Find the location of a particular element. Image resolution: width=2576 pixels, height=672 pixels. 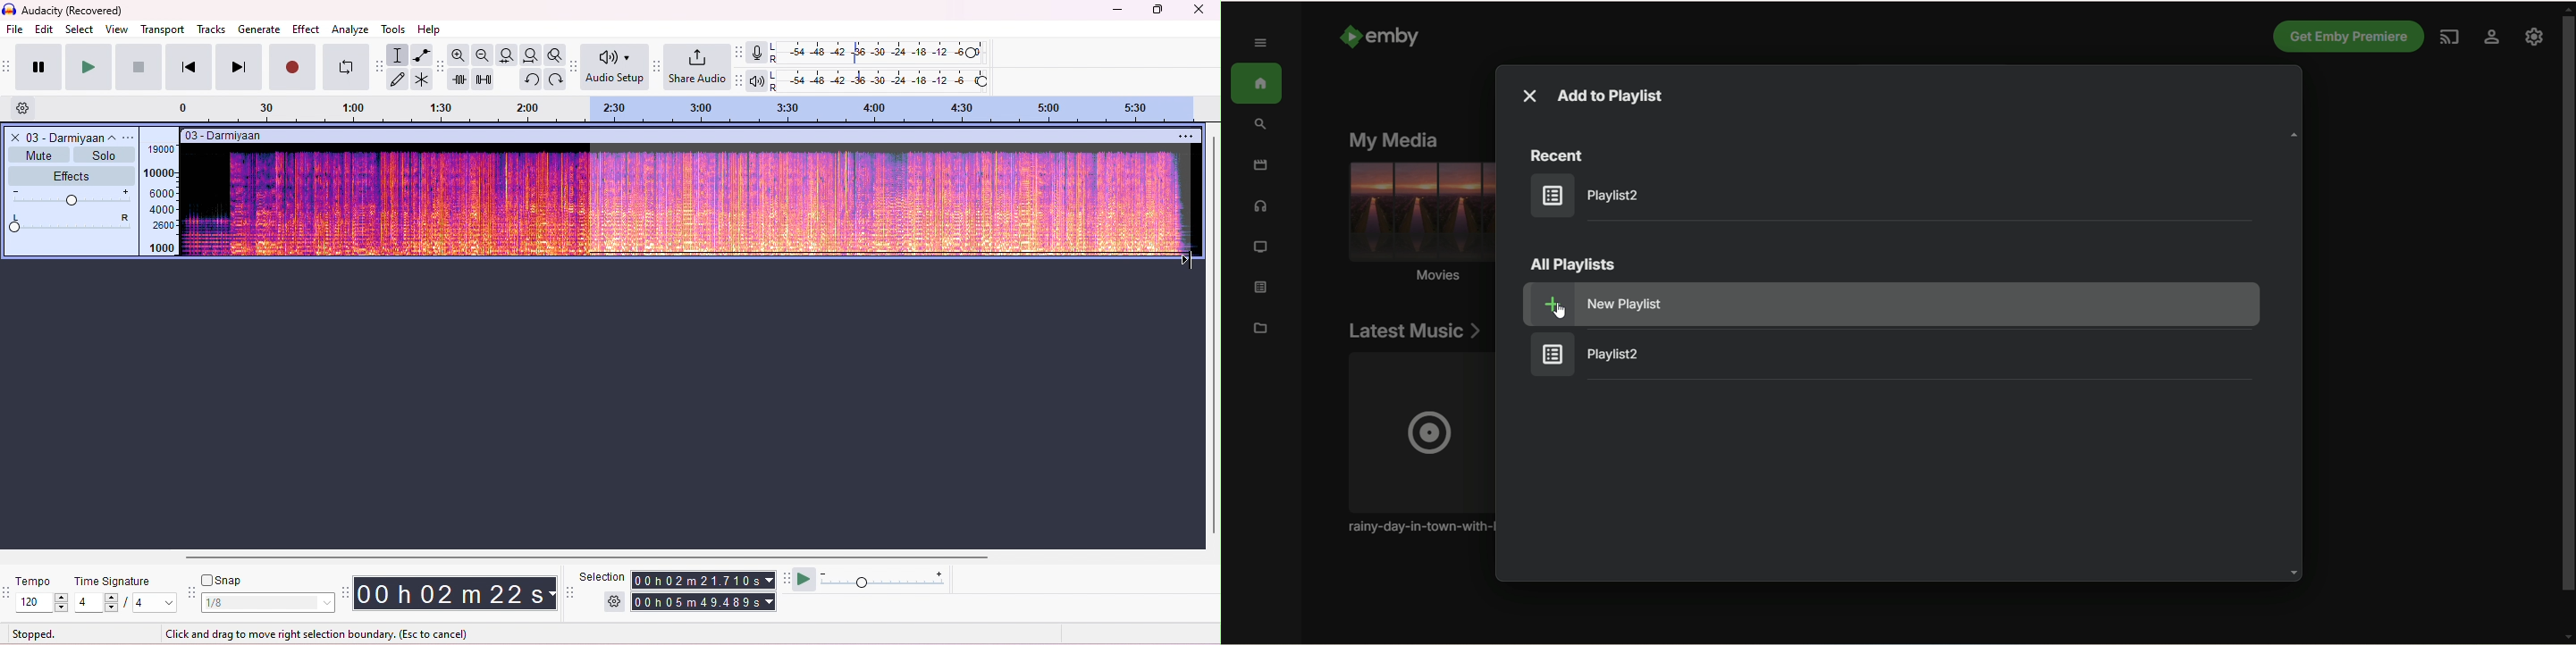

recent is located at coordinates (1558, 156).